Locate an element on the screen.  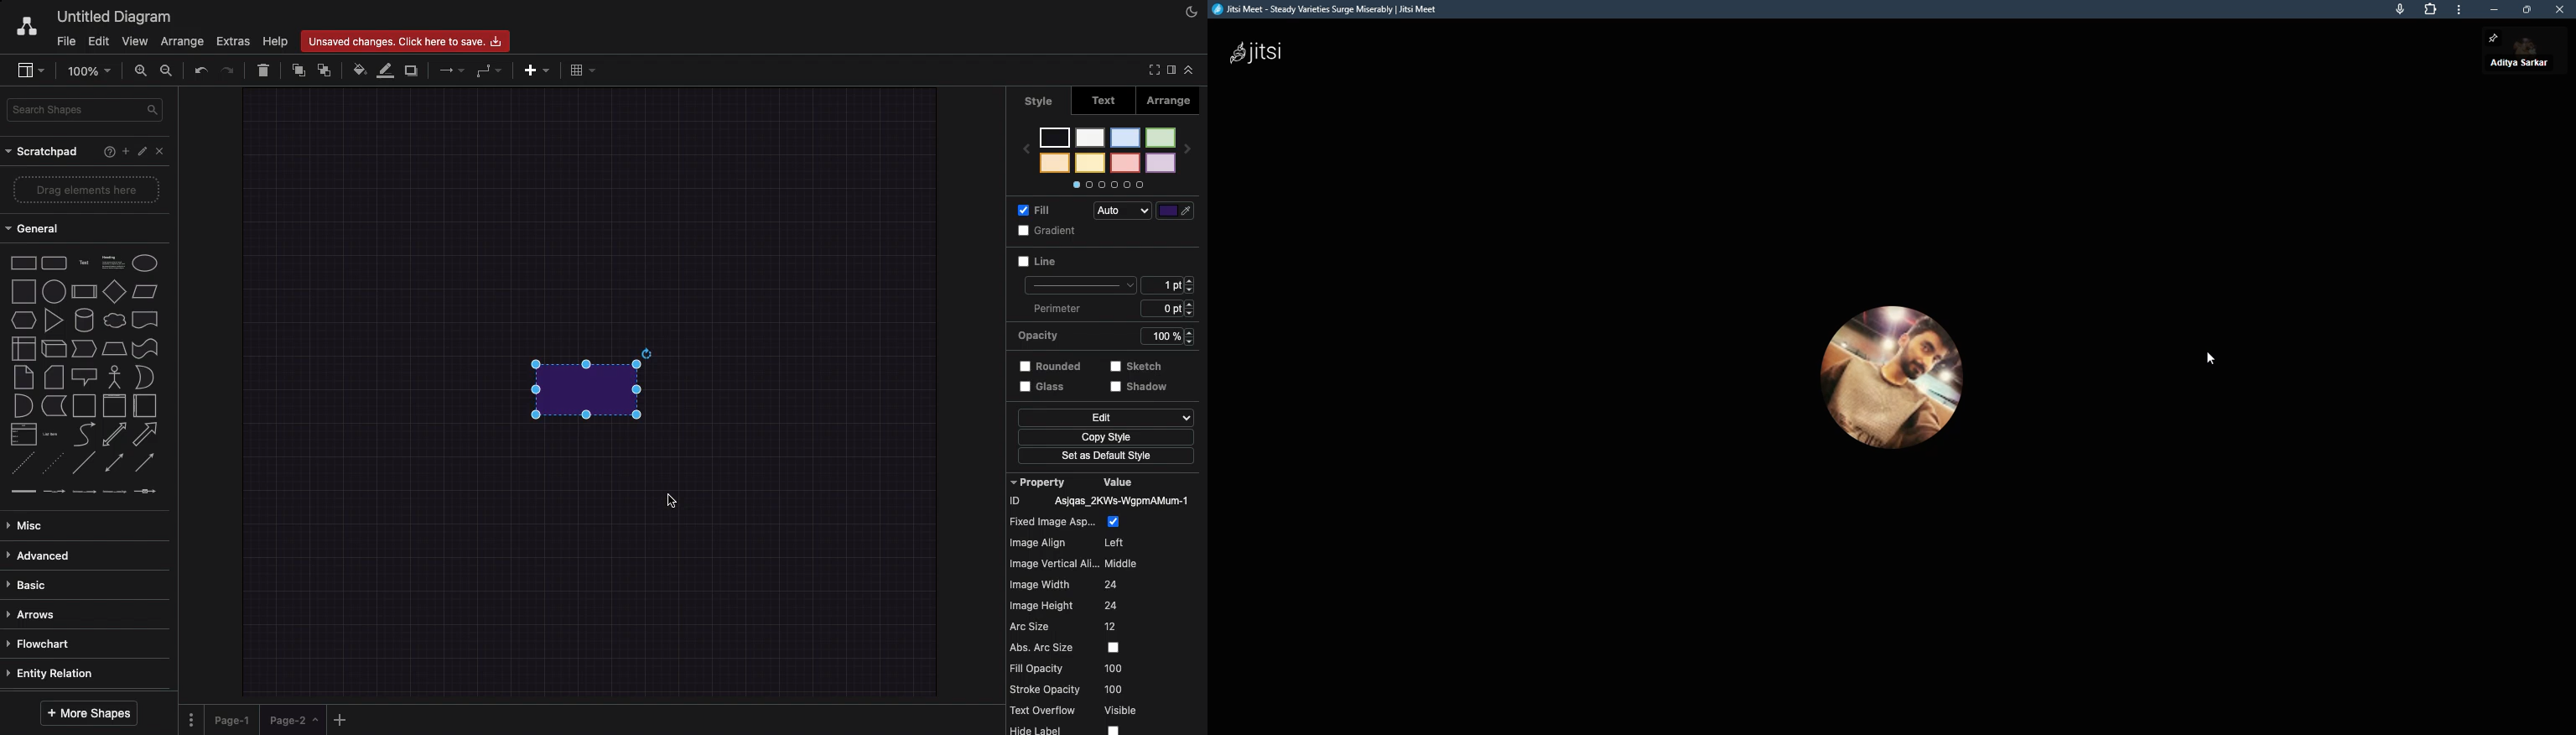
jitsi is located at coordinates (1257, 51).